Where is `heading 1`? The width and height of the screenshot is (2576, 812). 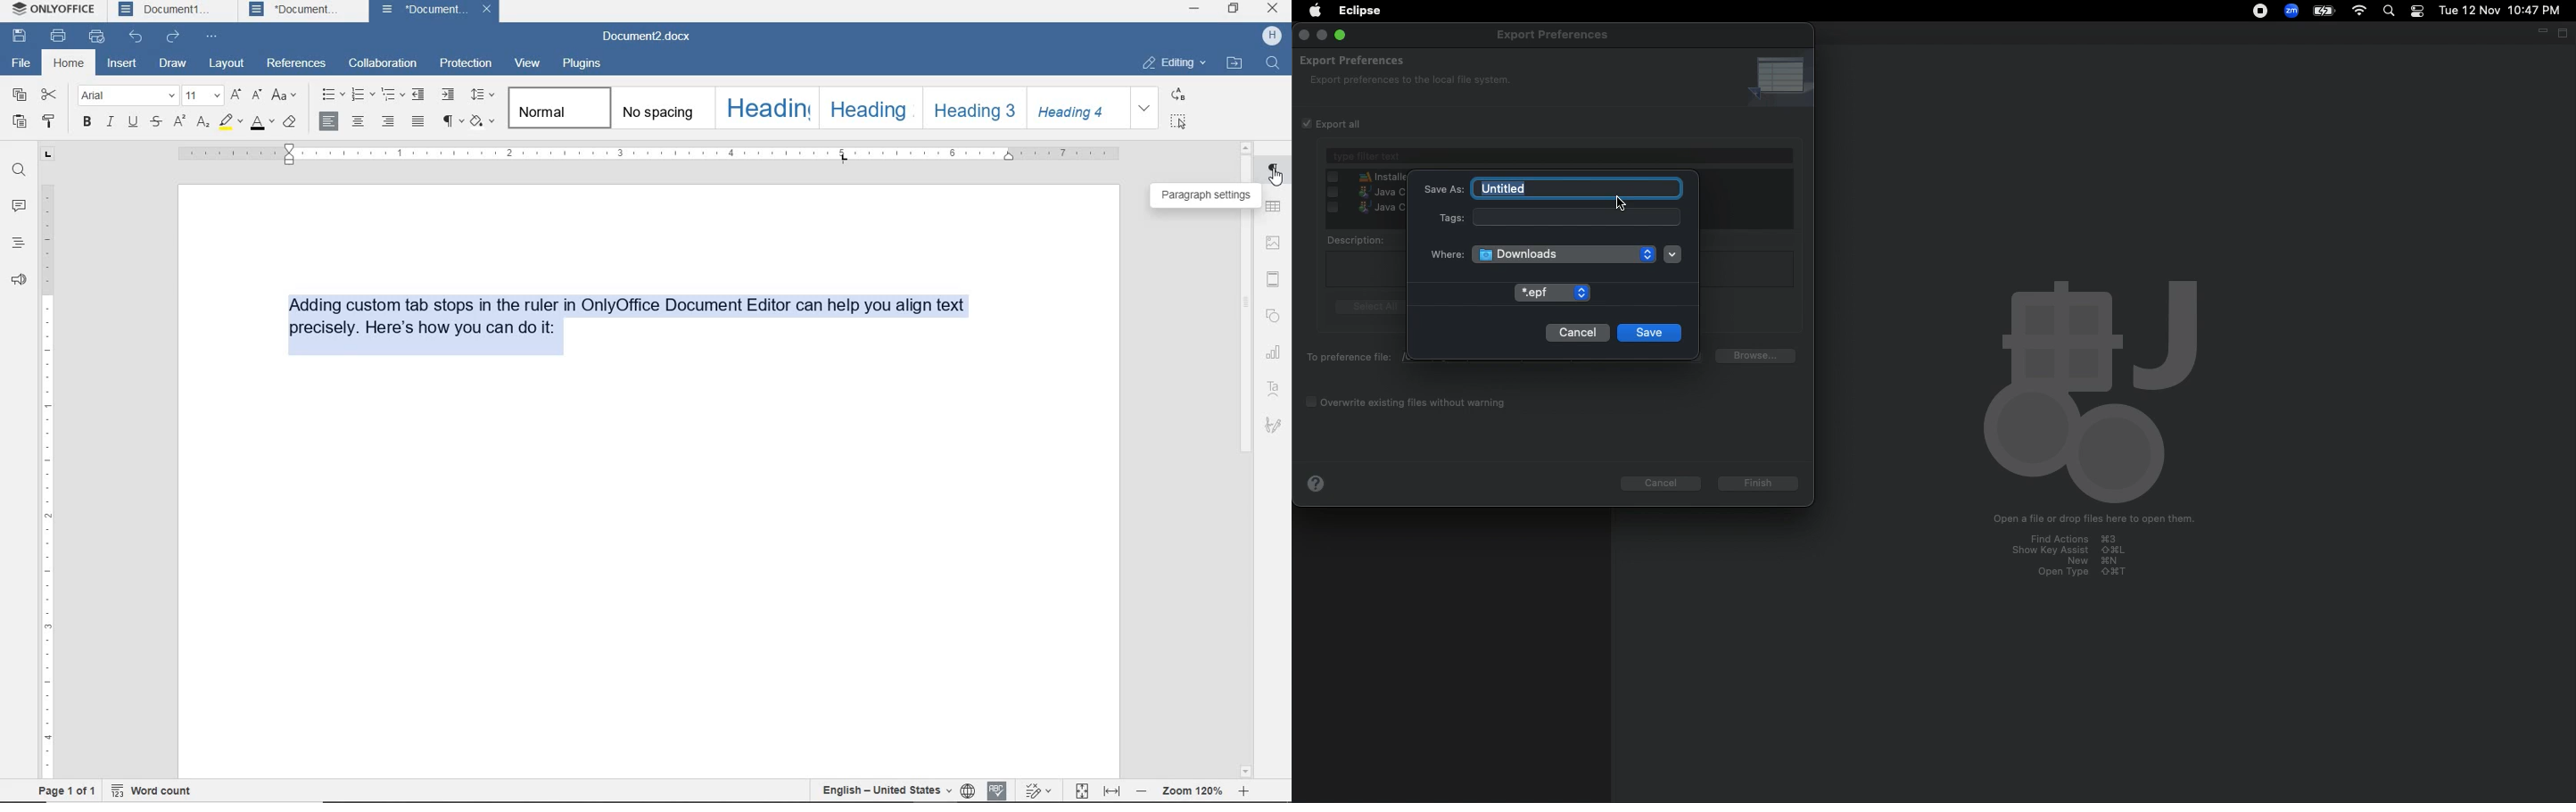
heading 1 is located at coordinates (765, 108).